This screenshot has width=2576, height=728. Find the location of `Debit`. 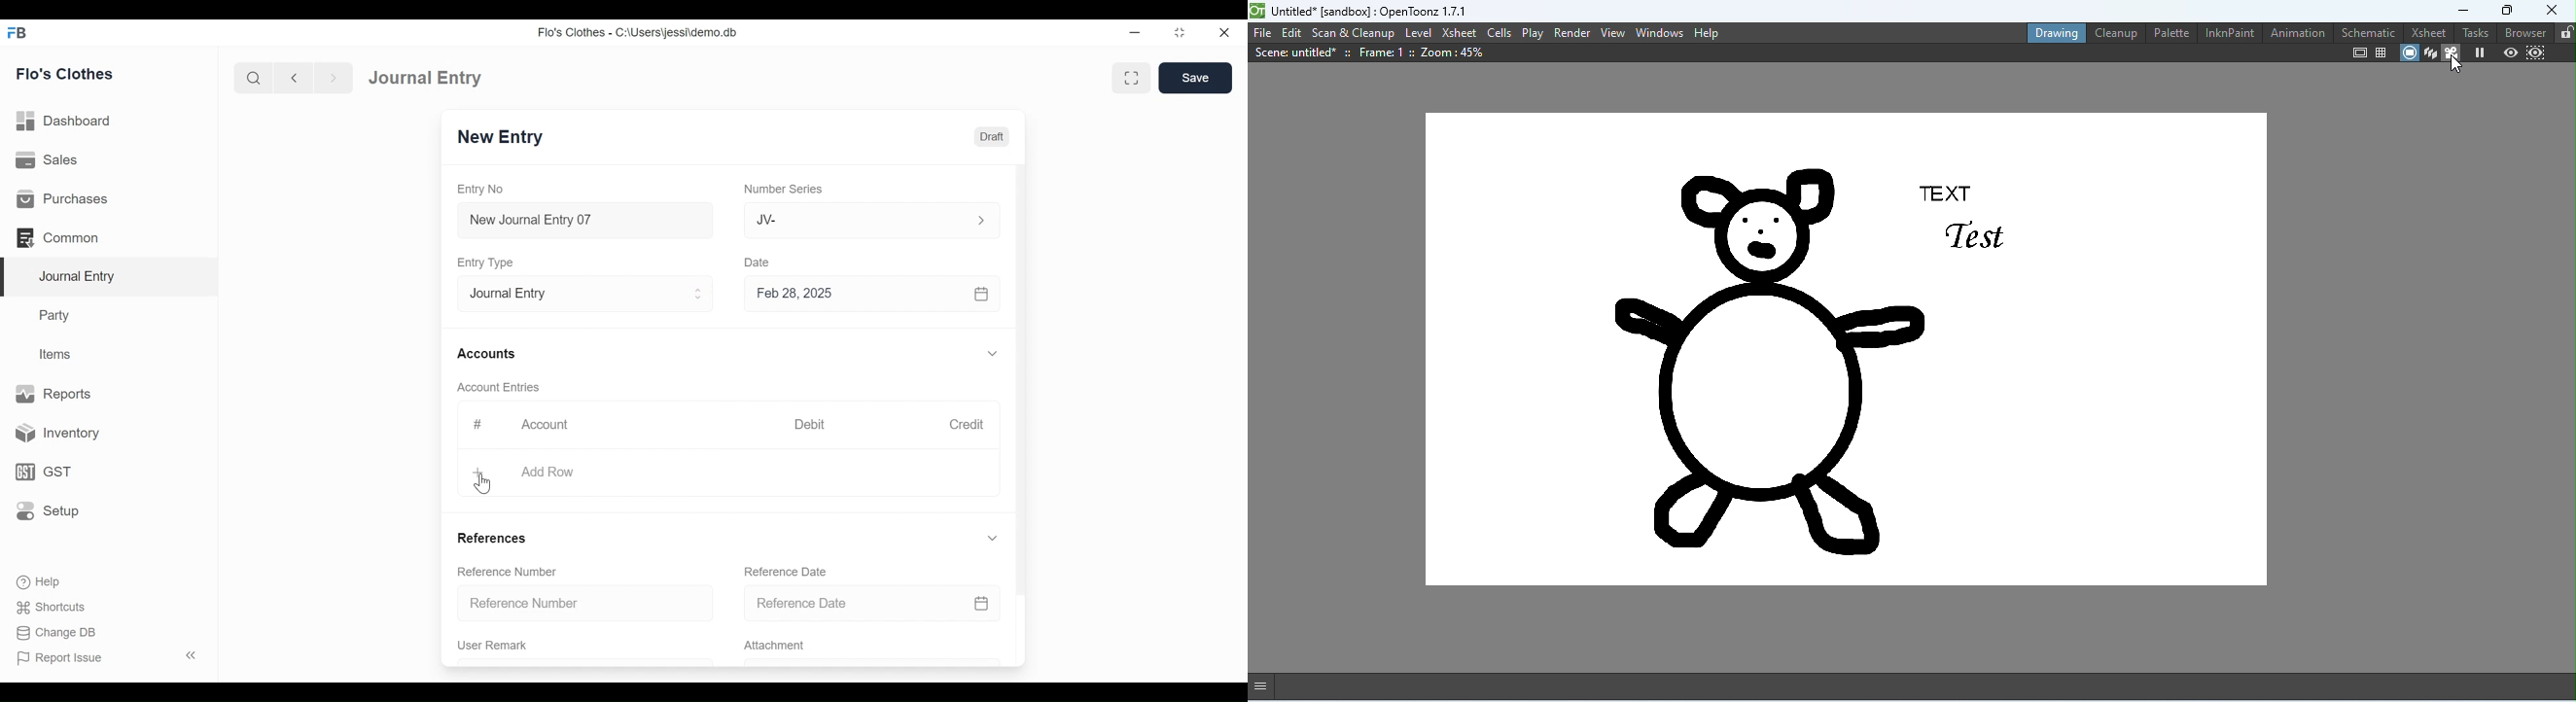

Debit is located at coordinates (809, 424).